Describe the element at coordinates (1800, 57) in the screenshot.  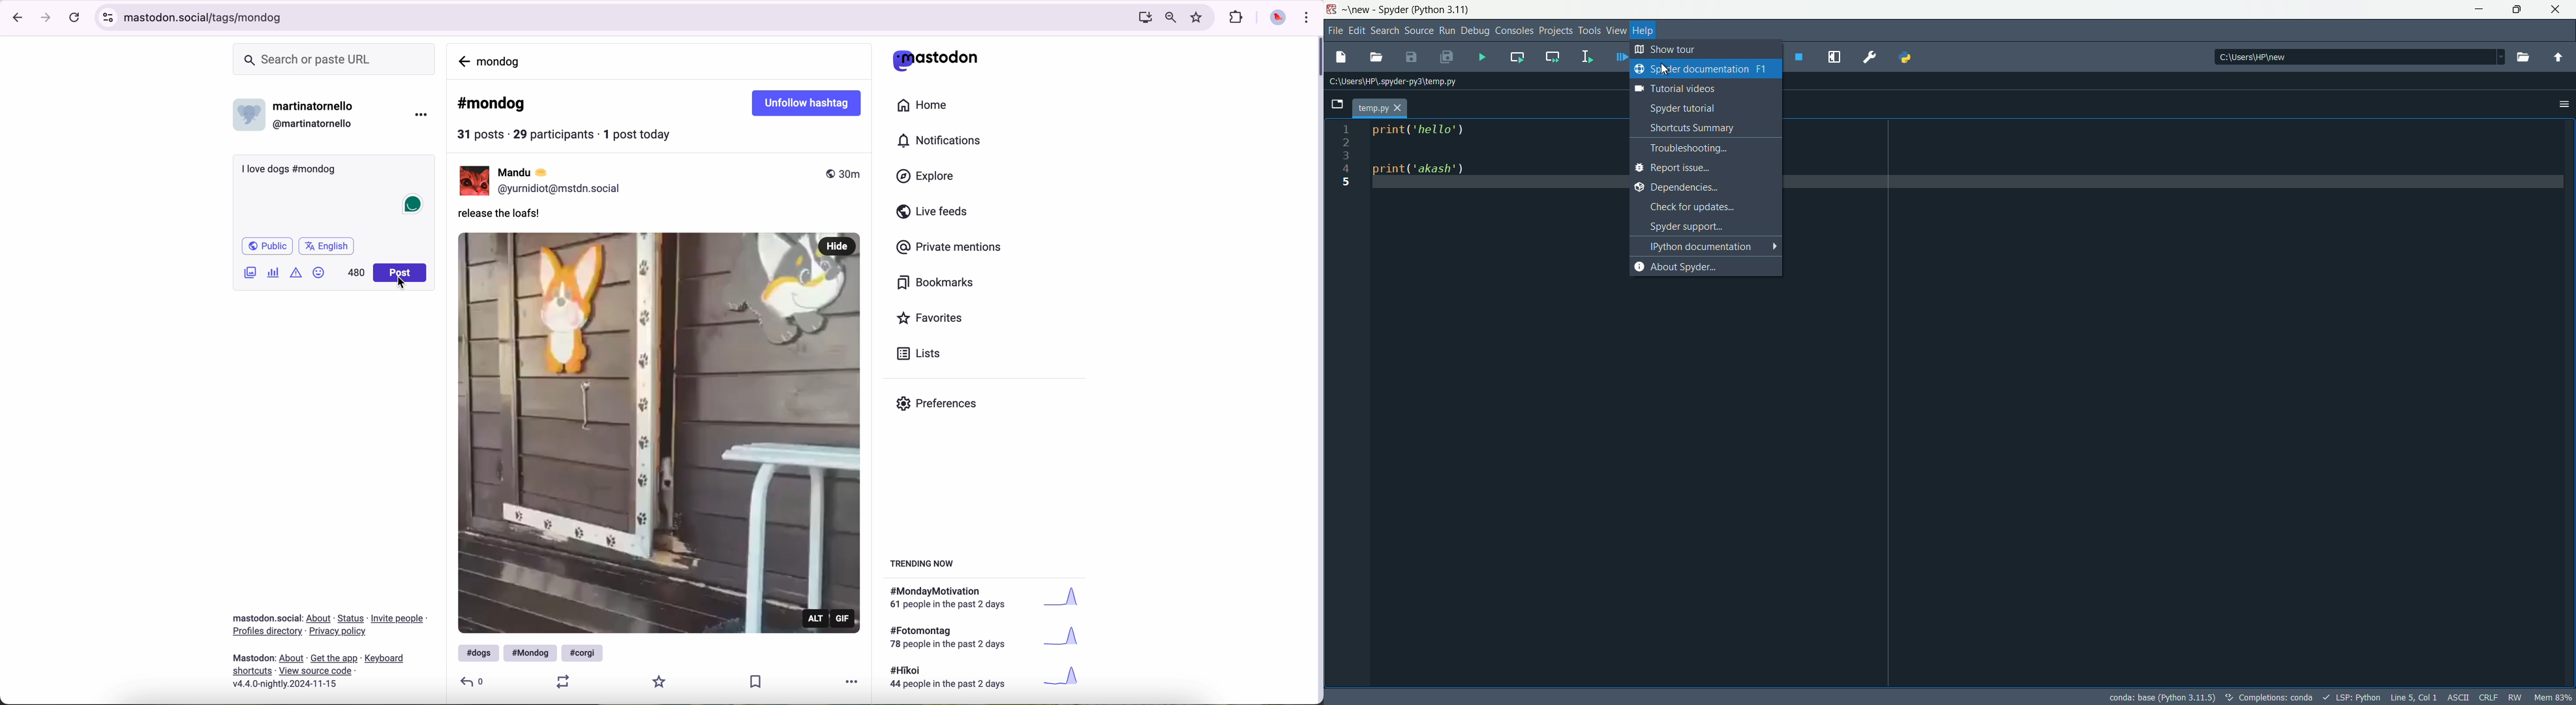
I see `stop debugging` at that location.